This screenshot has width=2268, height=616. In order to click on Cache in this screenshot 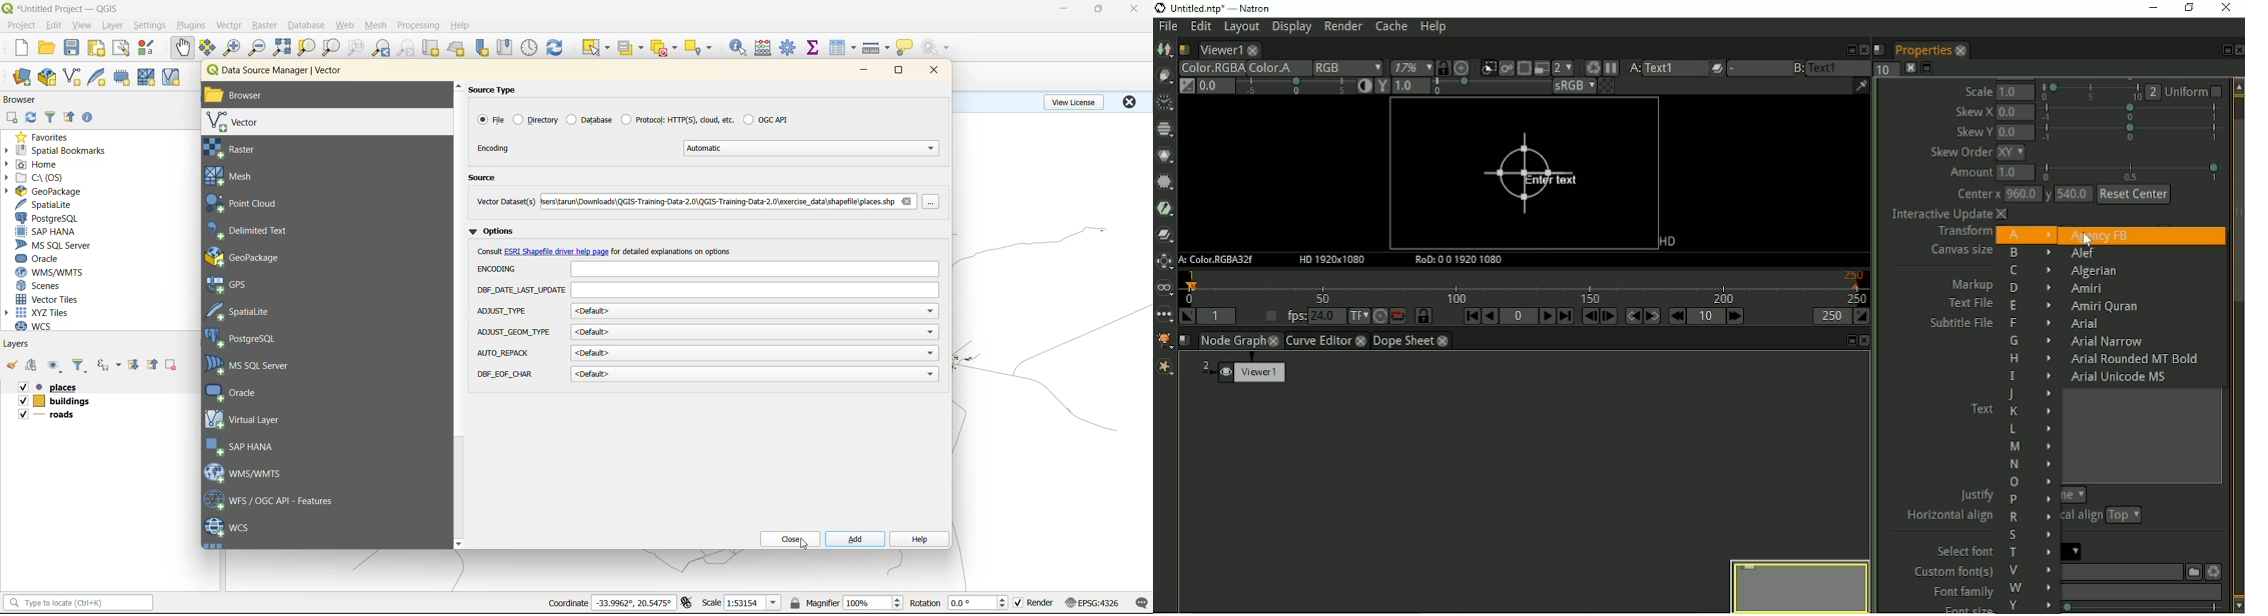, I will do `click(1391, 27)`.